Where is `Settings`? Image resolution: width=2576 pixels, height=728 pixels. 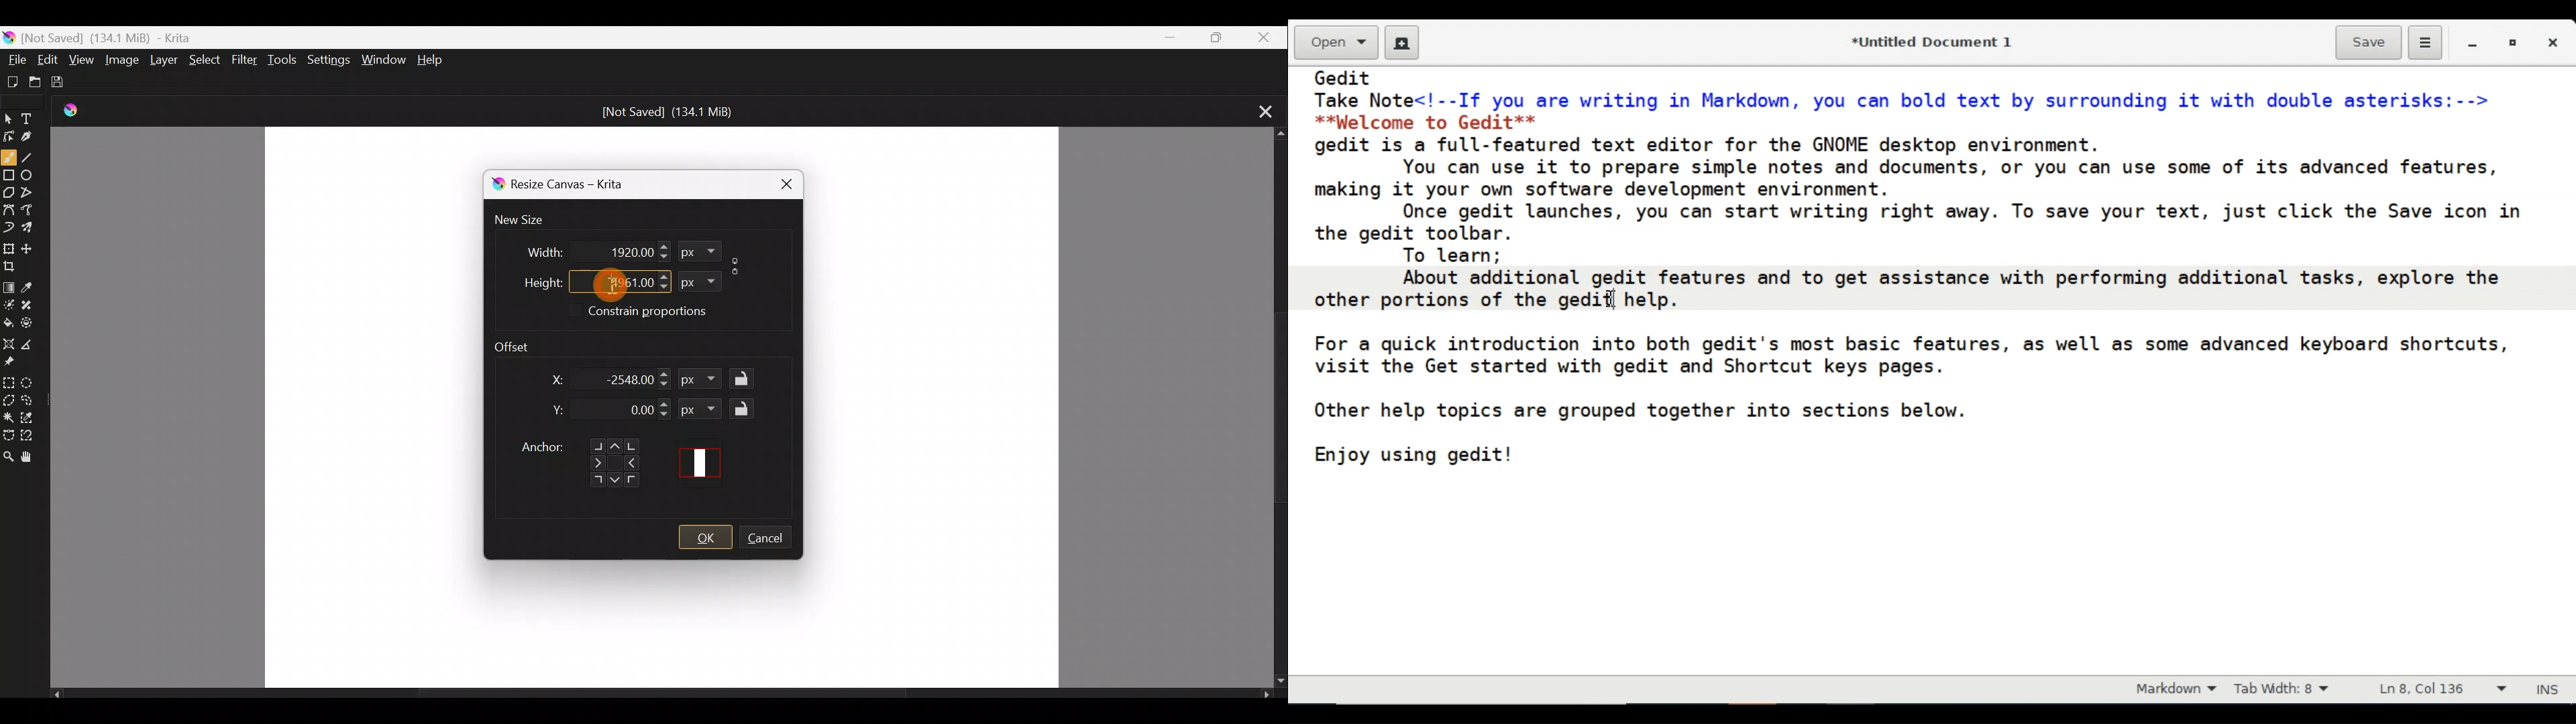 Settings is located at coordinates (327, 60).